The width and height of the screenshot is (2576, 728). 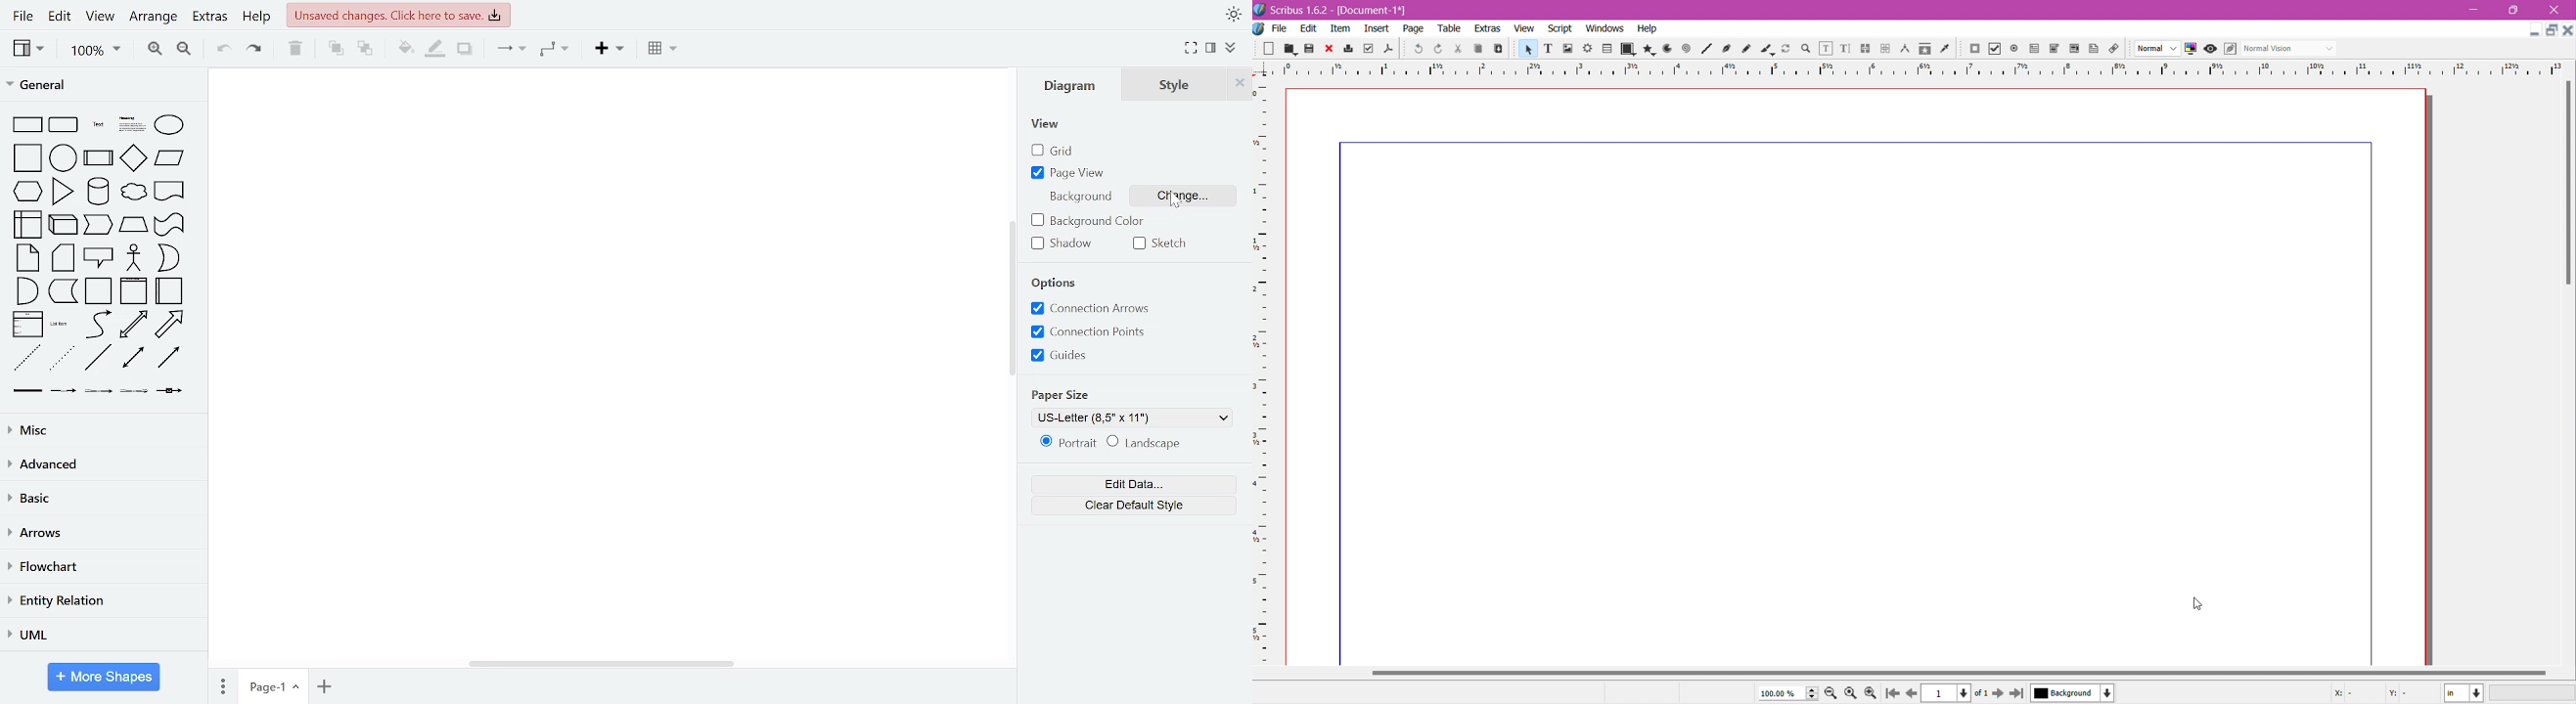 What do you see at coordinates (2551, 30) in the screenshot?
I see `change layout` at bounding box center [2551, 30].